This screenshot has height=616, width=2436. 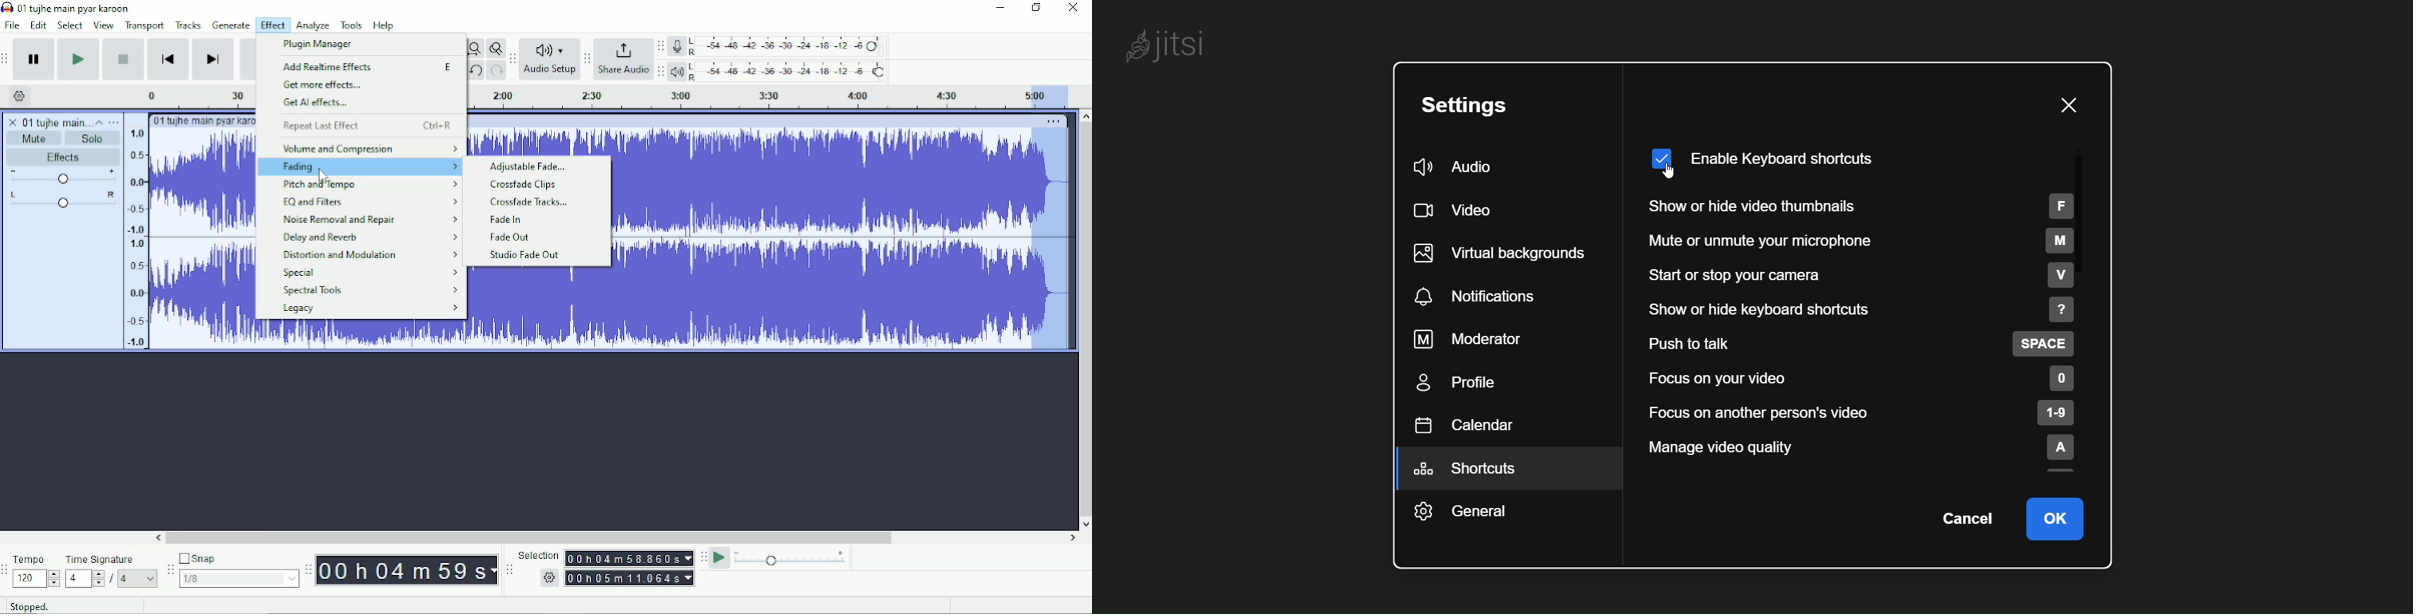 I want to click on Share Audio, so click(x=624, y=58).